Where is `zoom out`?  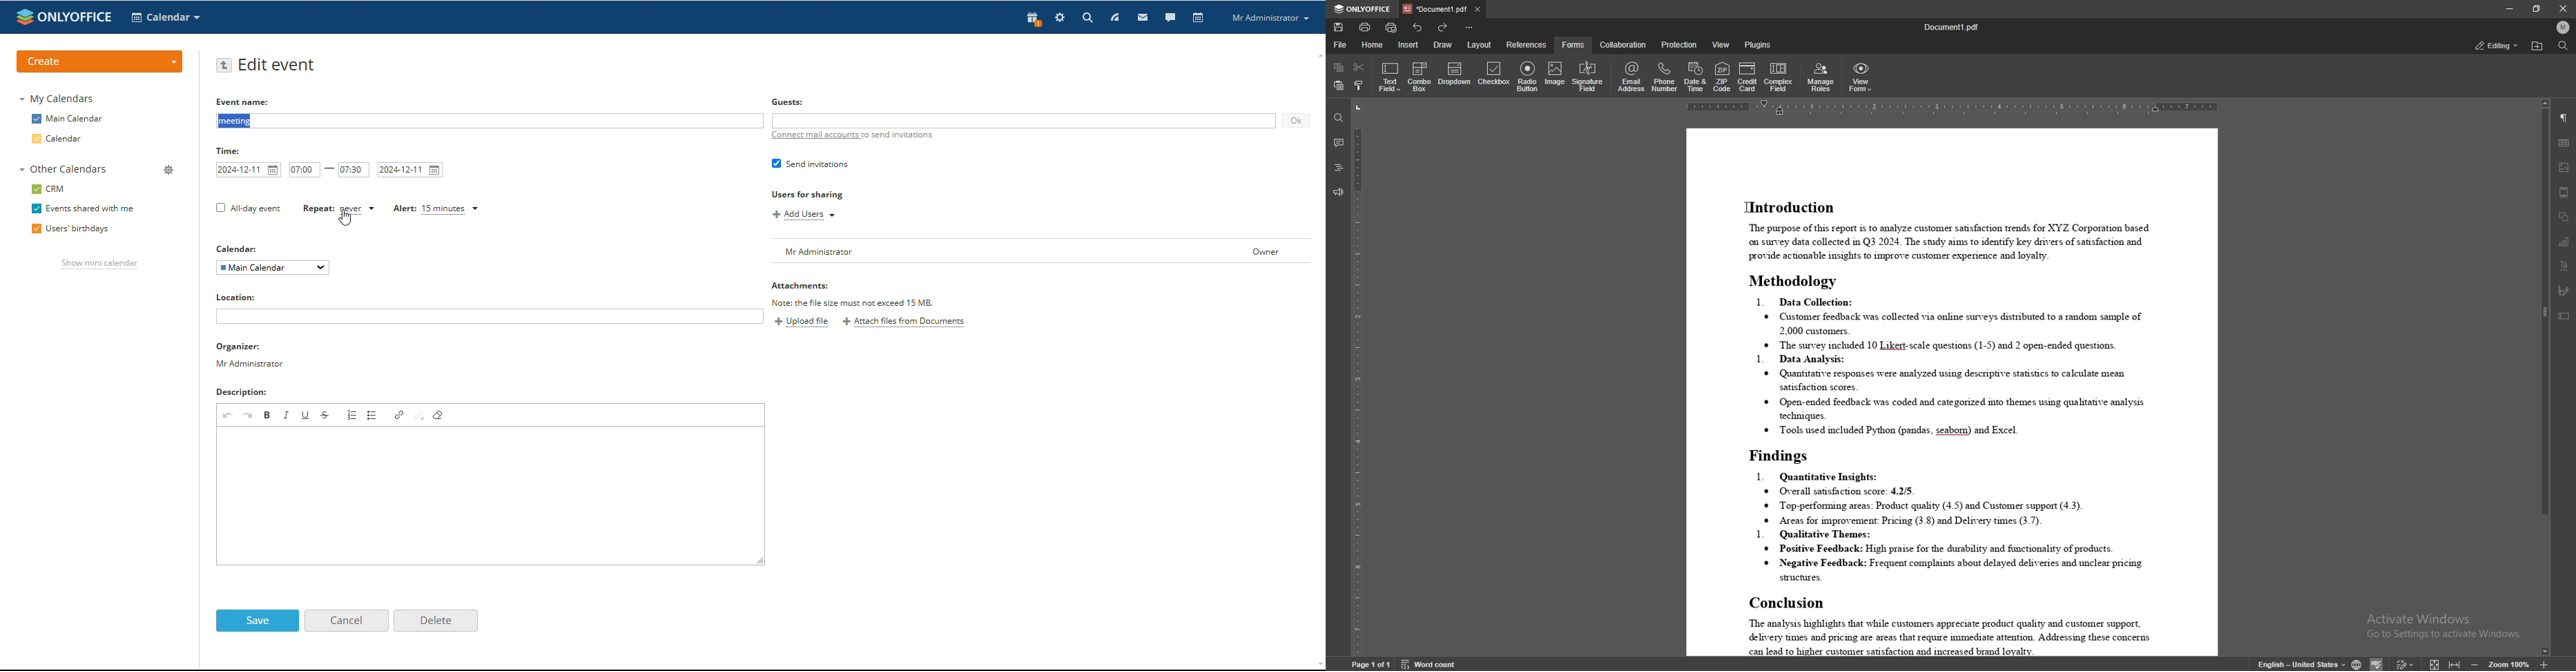 zoom out is located at coordinates (2475, 664).